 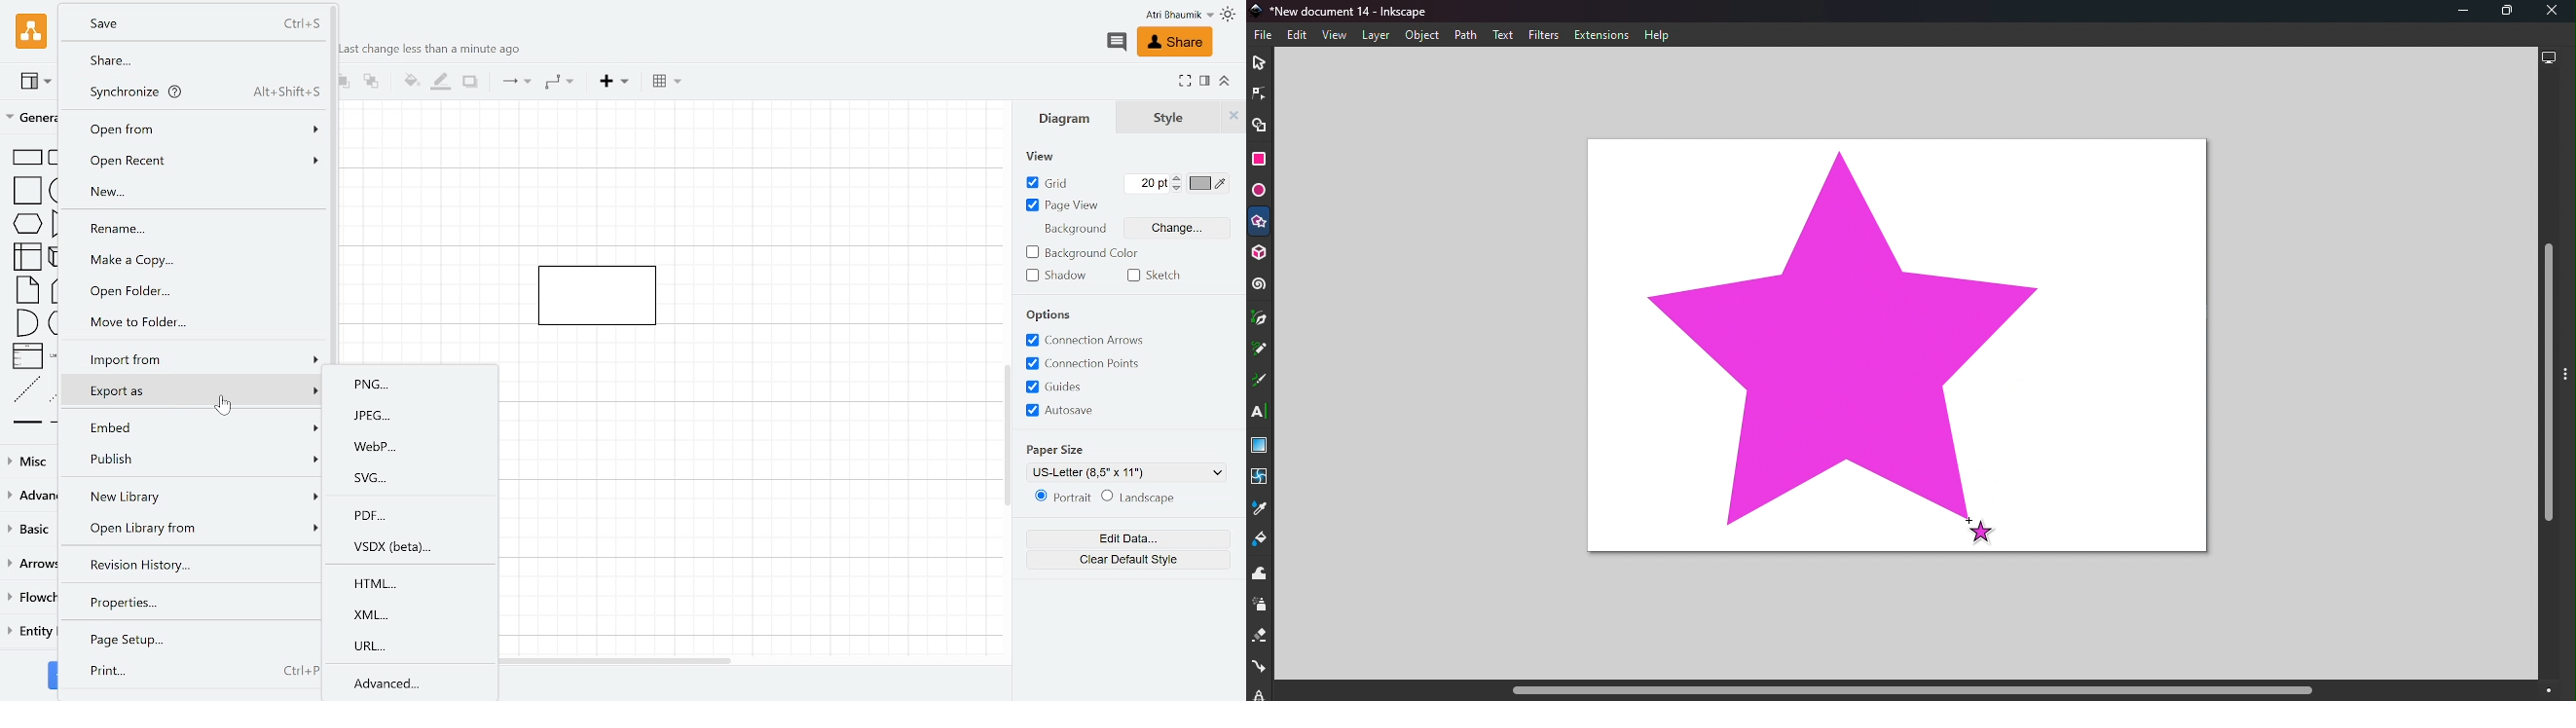 What do you see at coordinates (195, 673) in the screenshot?
I see `Print` at bounding box center [195, 673].